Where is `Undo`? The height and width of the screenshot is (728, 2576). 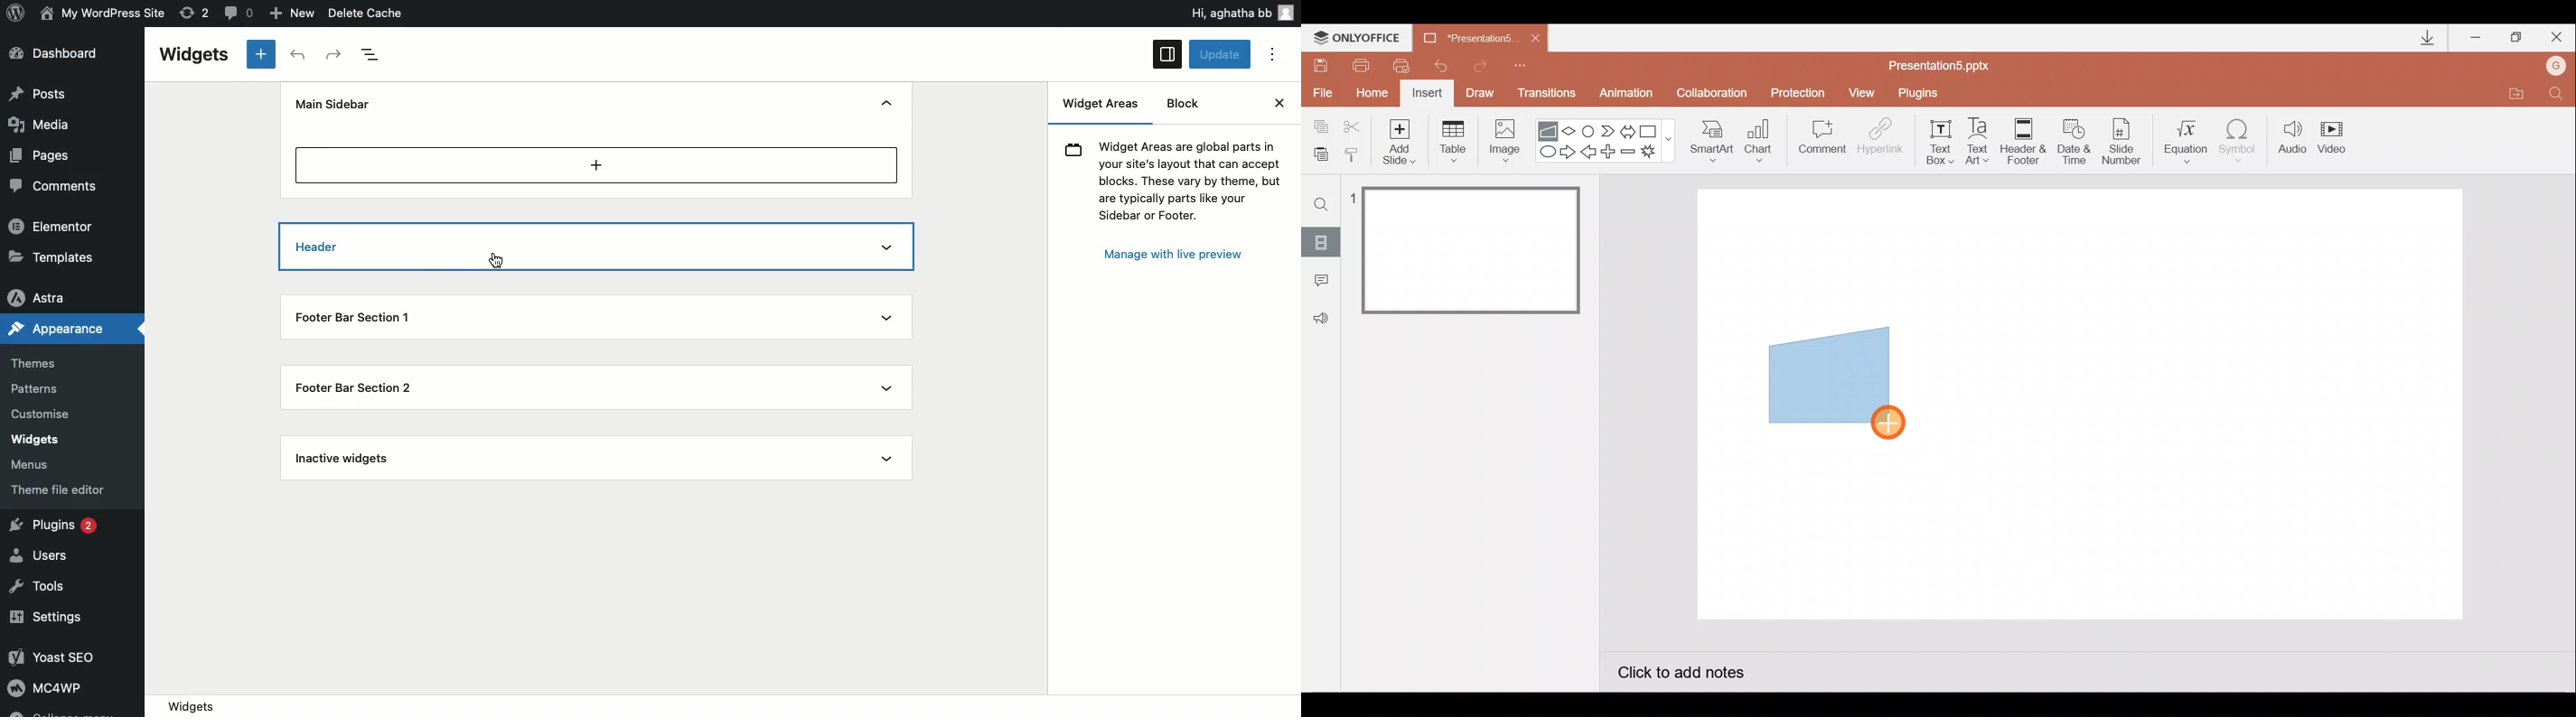 Undo is located at coordinates (301, 55).